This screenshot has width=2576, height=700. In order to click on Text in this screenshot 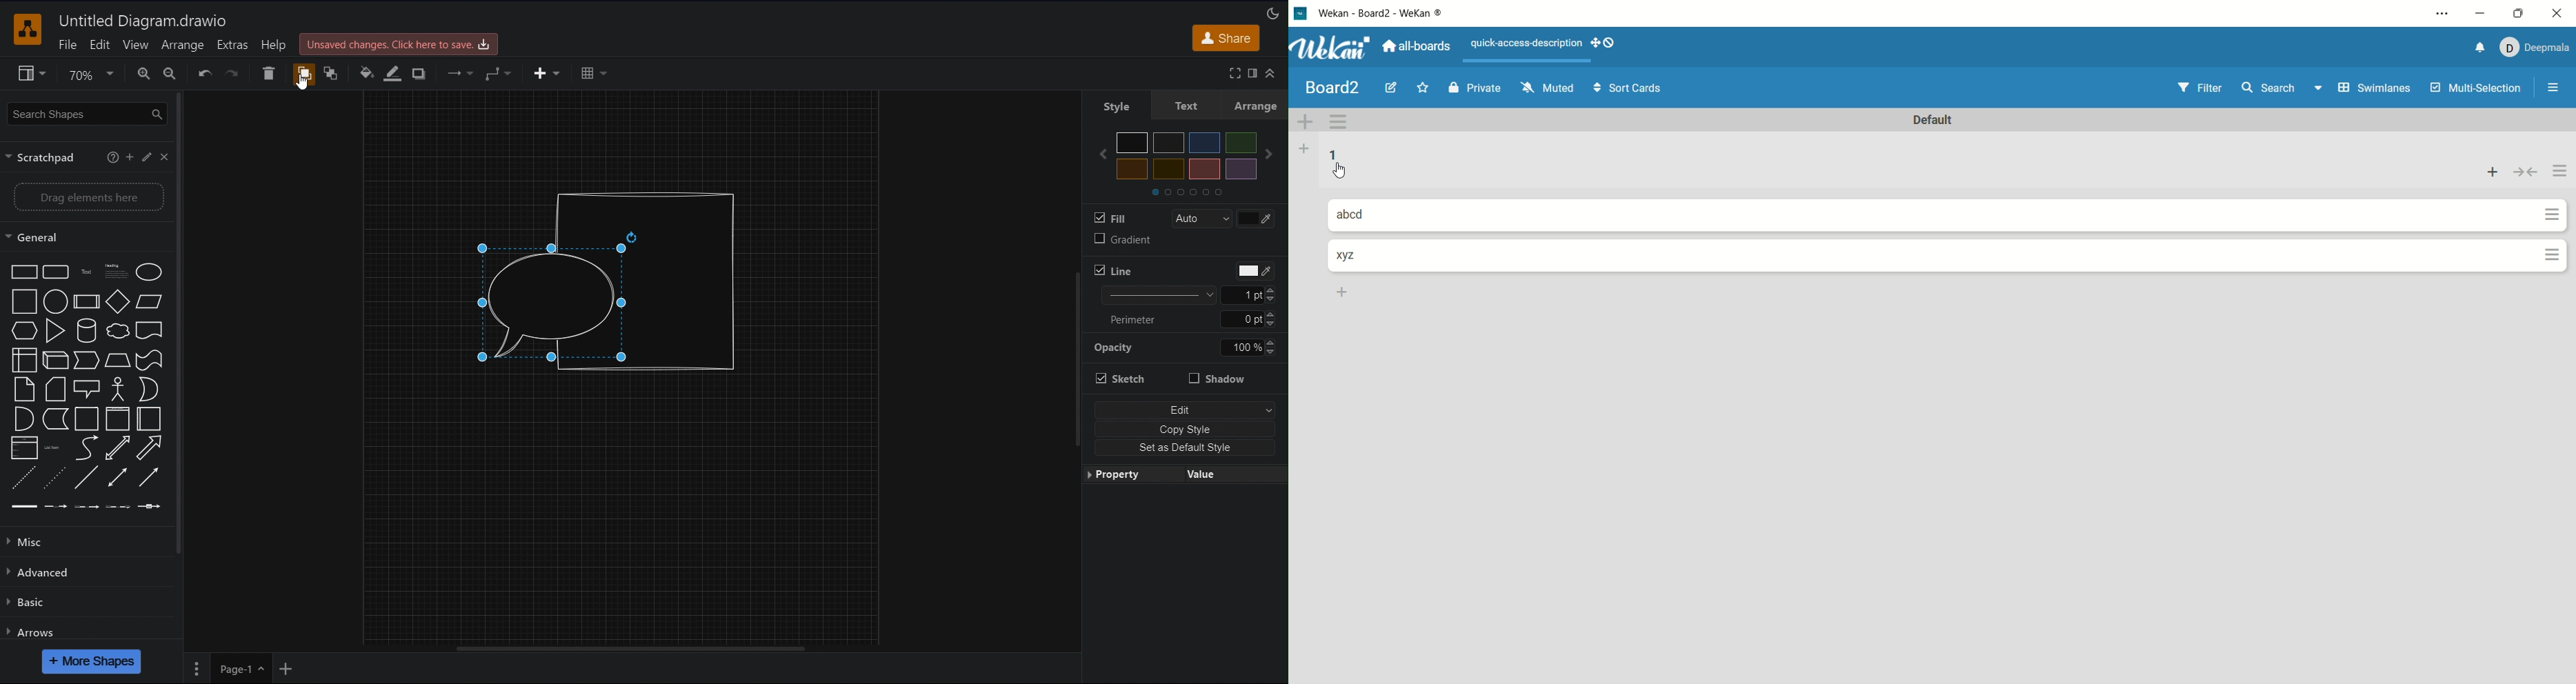, I will do `click(1191, 105)`.